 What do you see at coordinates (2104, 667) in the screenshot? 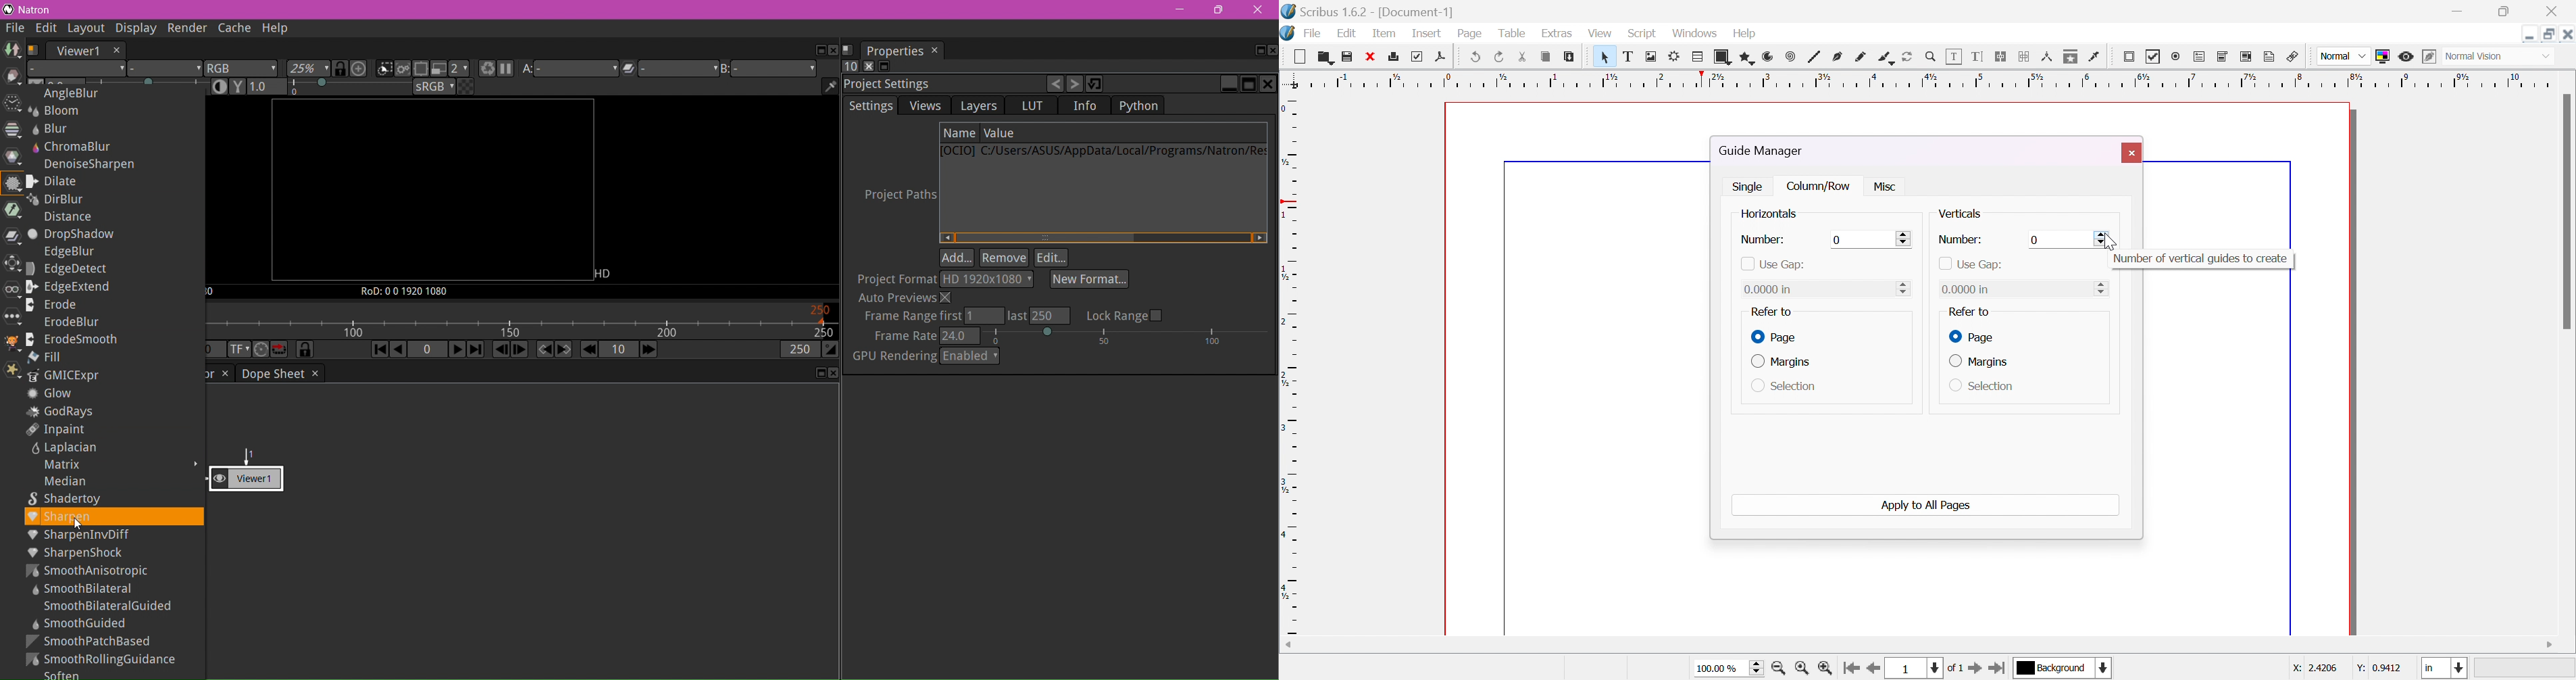
I see `select current layer` at bounding box center [2104, 667].